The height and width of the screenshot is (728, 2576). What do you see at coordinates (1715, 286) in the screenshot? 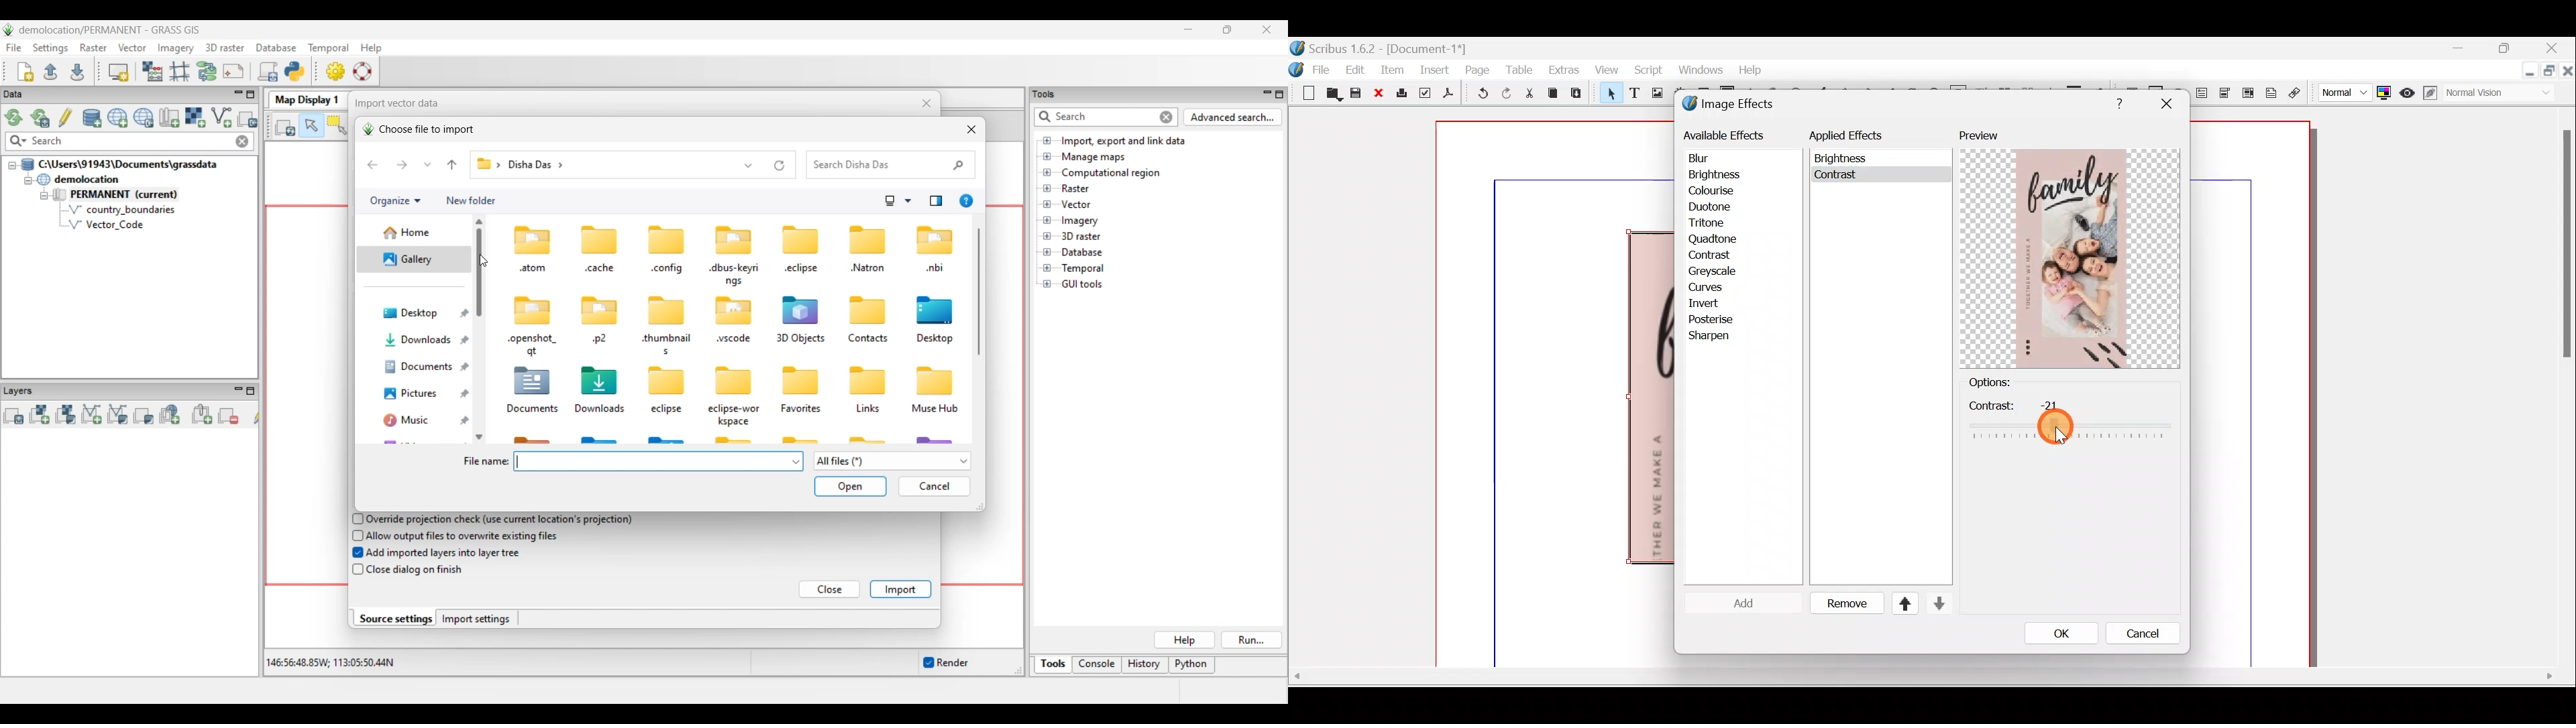
I see `Curves` at bounding box center [1715, 286].